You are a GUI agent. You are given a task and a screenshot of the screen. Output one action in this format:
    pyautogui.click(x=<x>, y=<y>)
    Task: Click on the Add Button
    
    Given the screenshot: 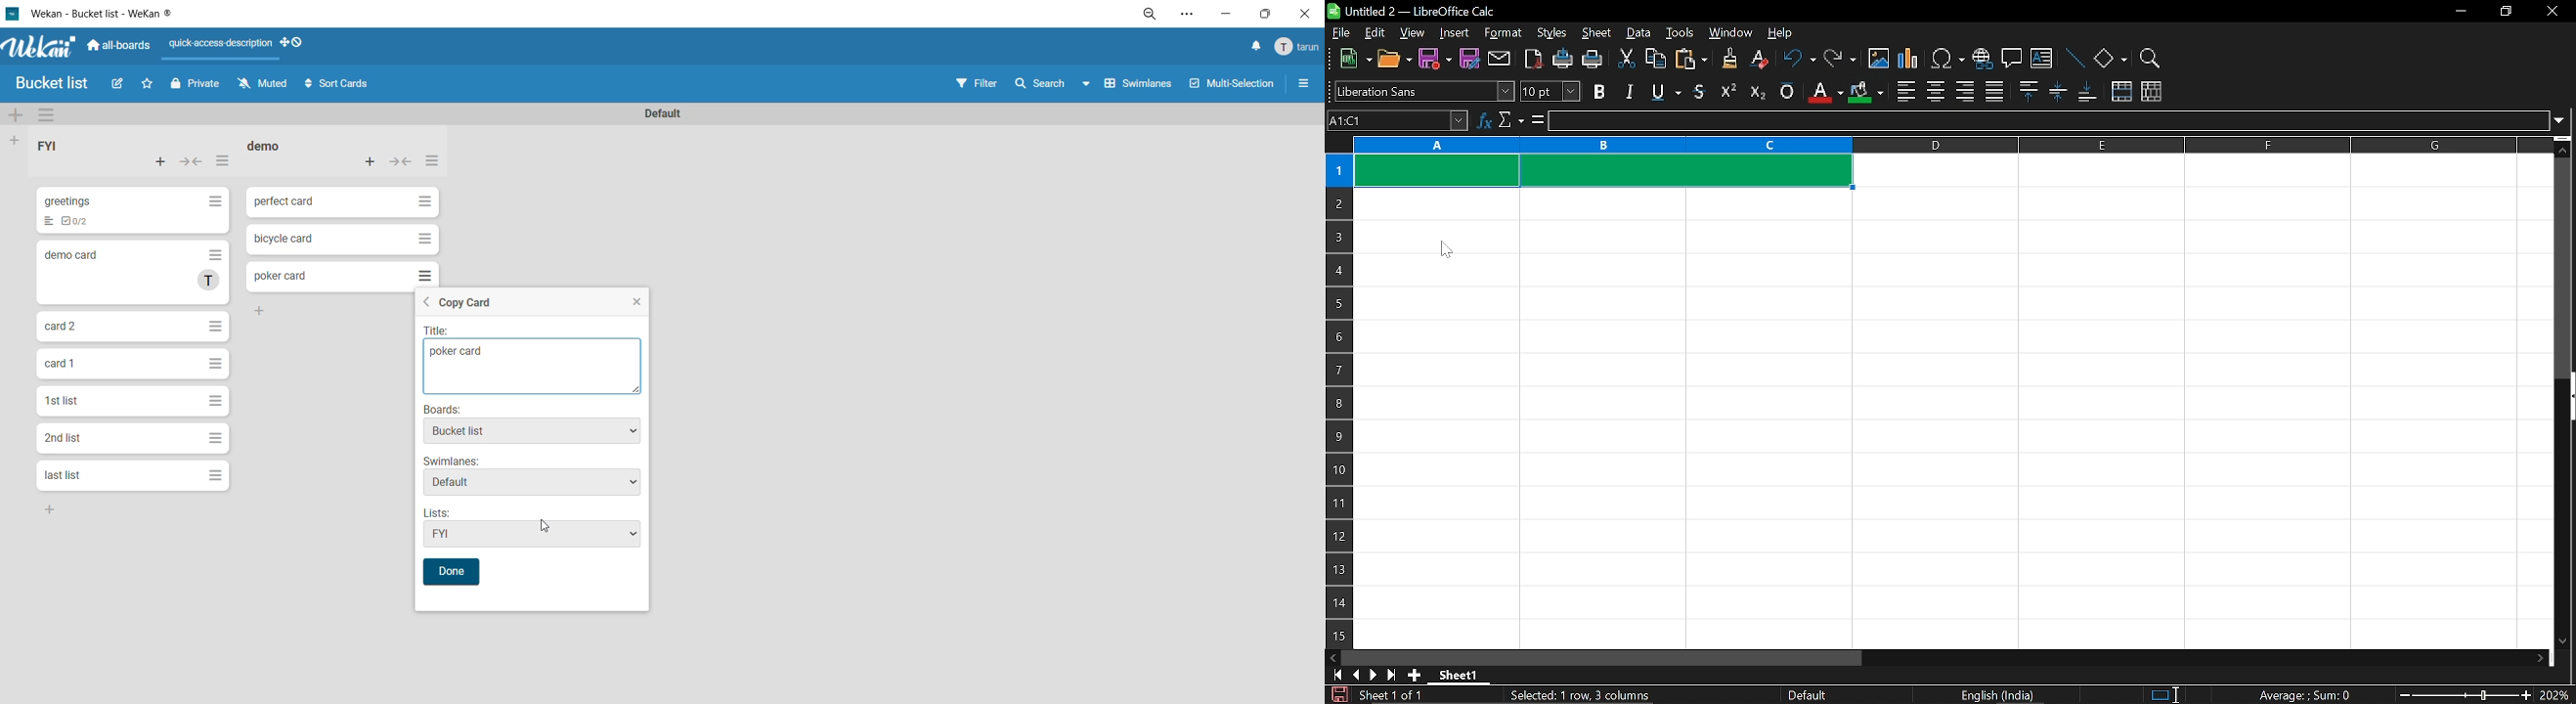 What is the action you would take?
    pyautogui.click(x=268, y=309)
    